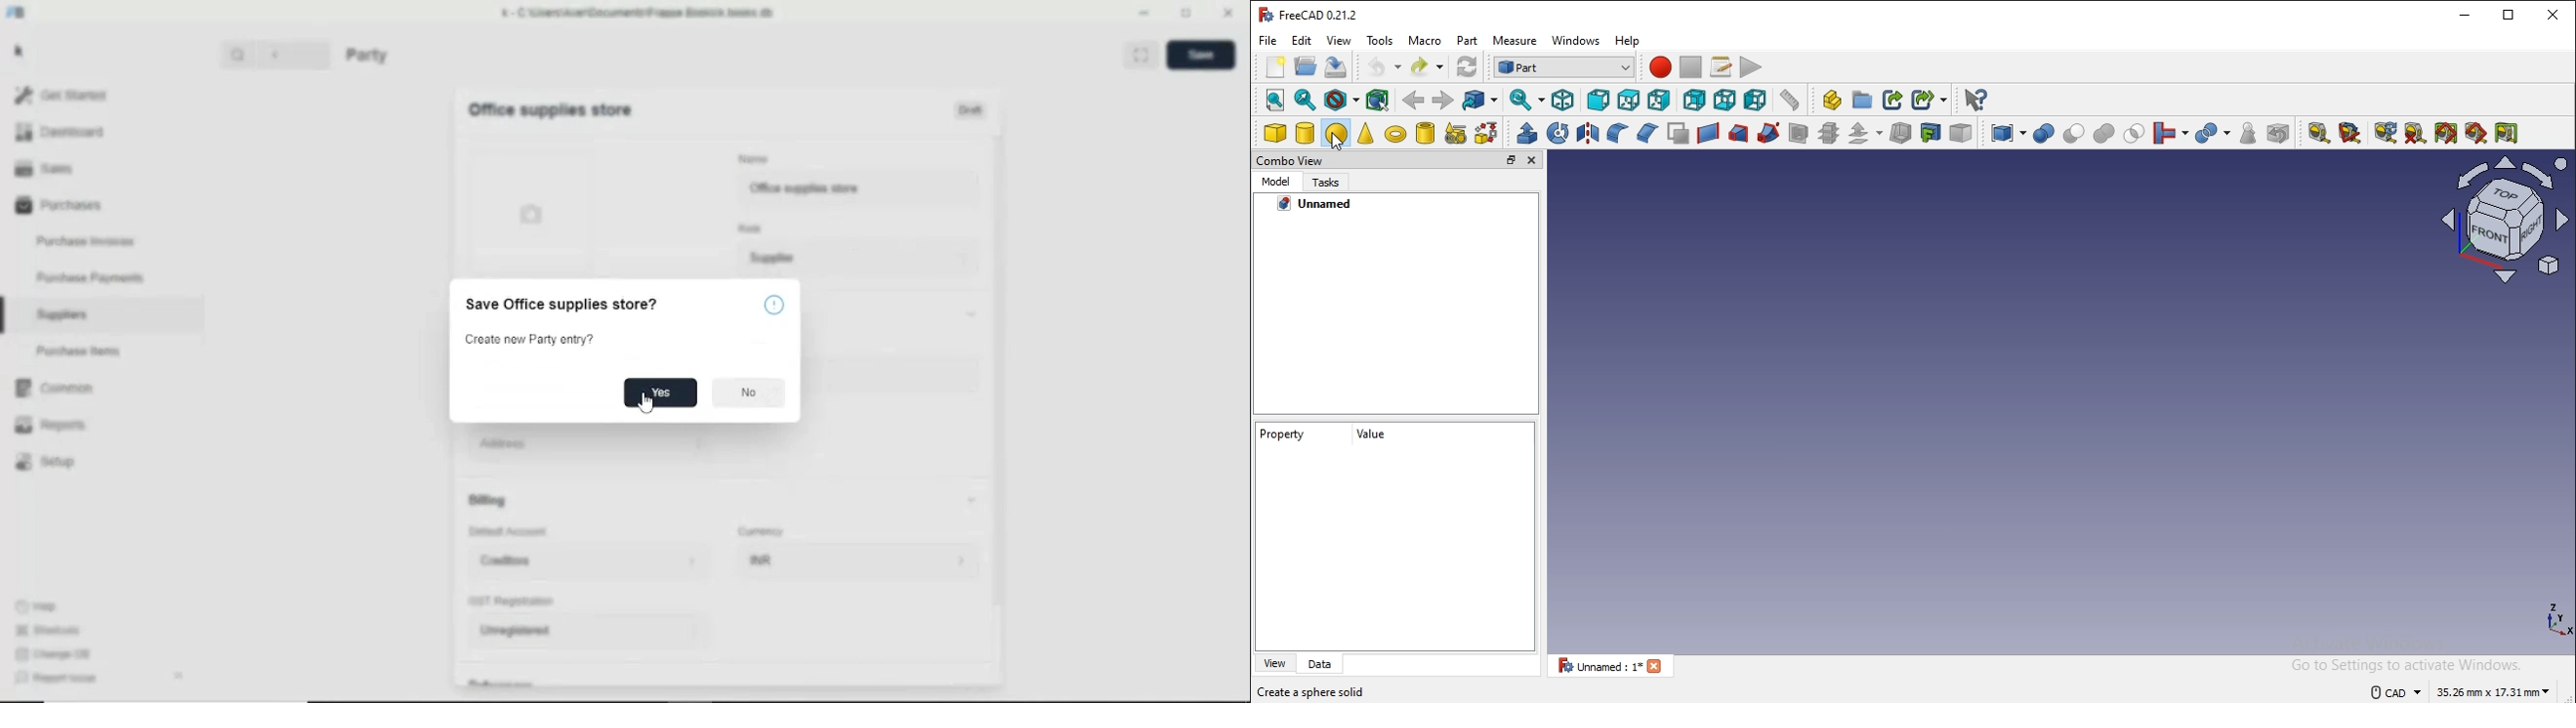 This screenshot has width=2576, height=728. What do you see at coordinates (1143, 13) in the screenshot?
I see `Minimize` at bounding box center [1143, 13].